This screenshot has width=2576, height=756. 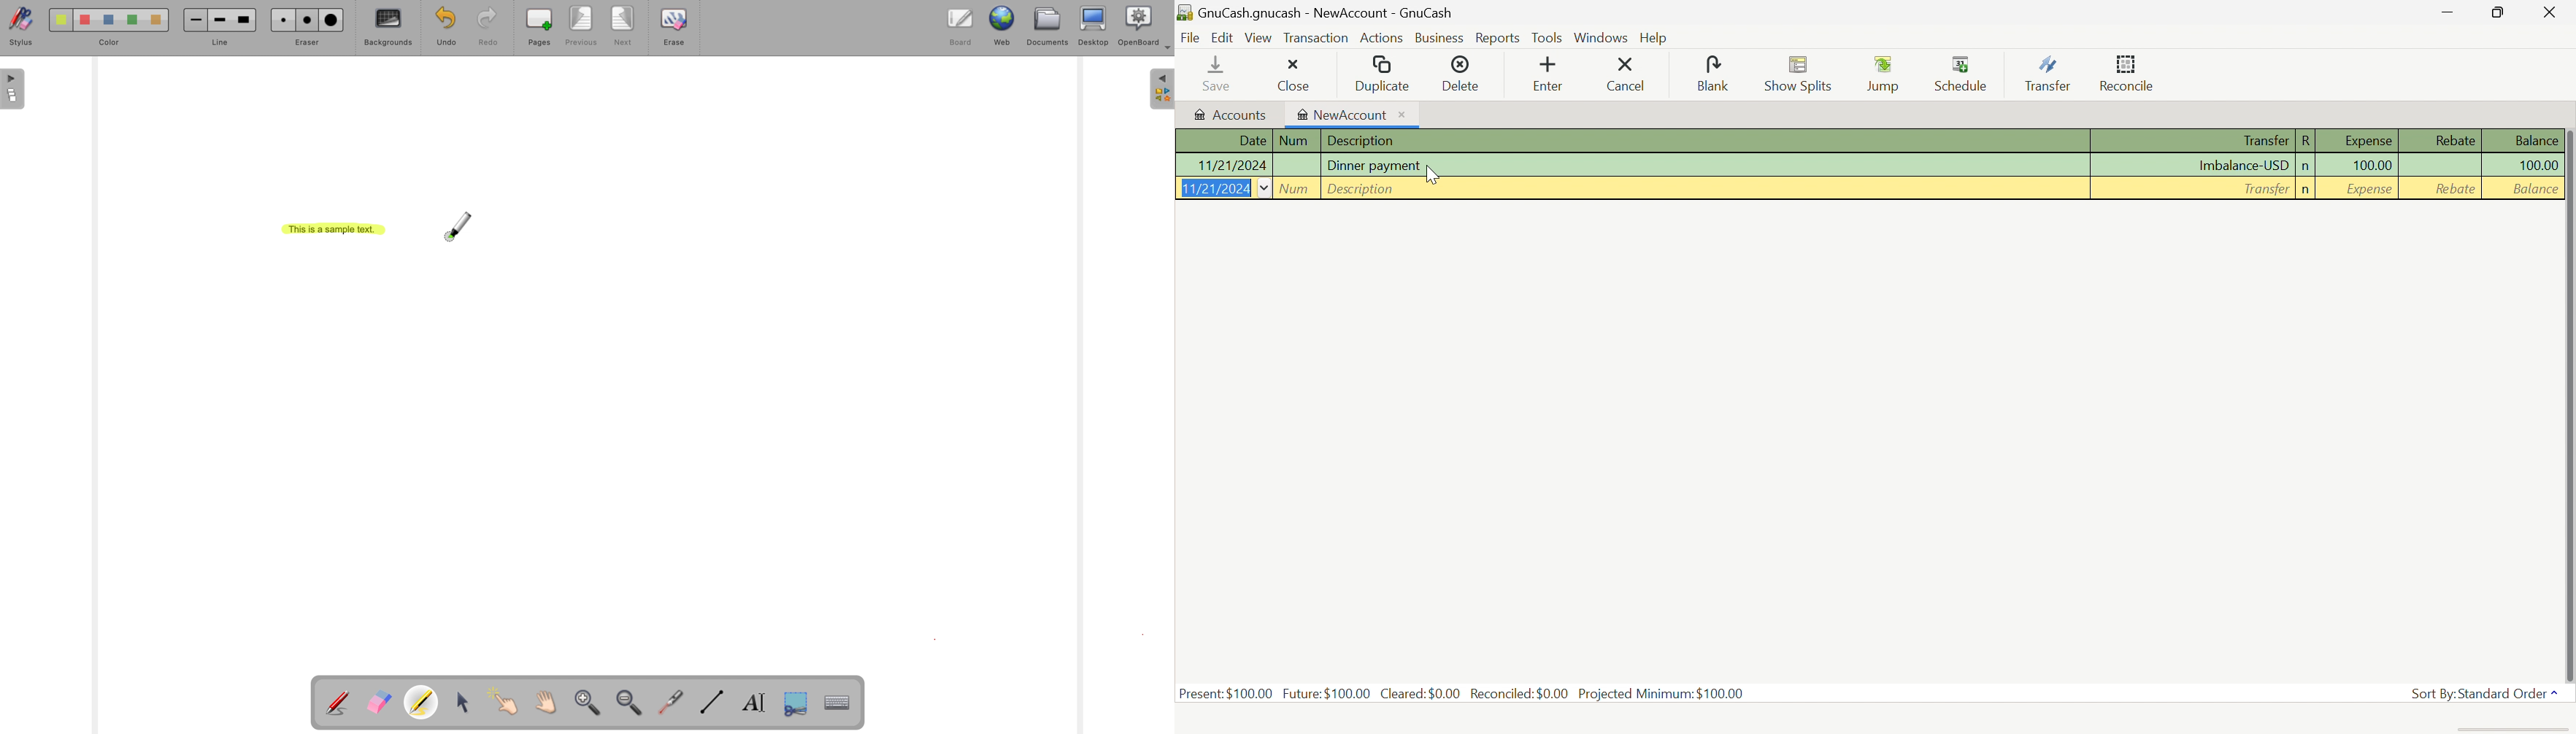 I want to click on Present: $100.00, so click(x=1226, y=695).